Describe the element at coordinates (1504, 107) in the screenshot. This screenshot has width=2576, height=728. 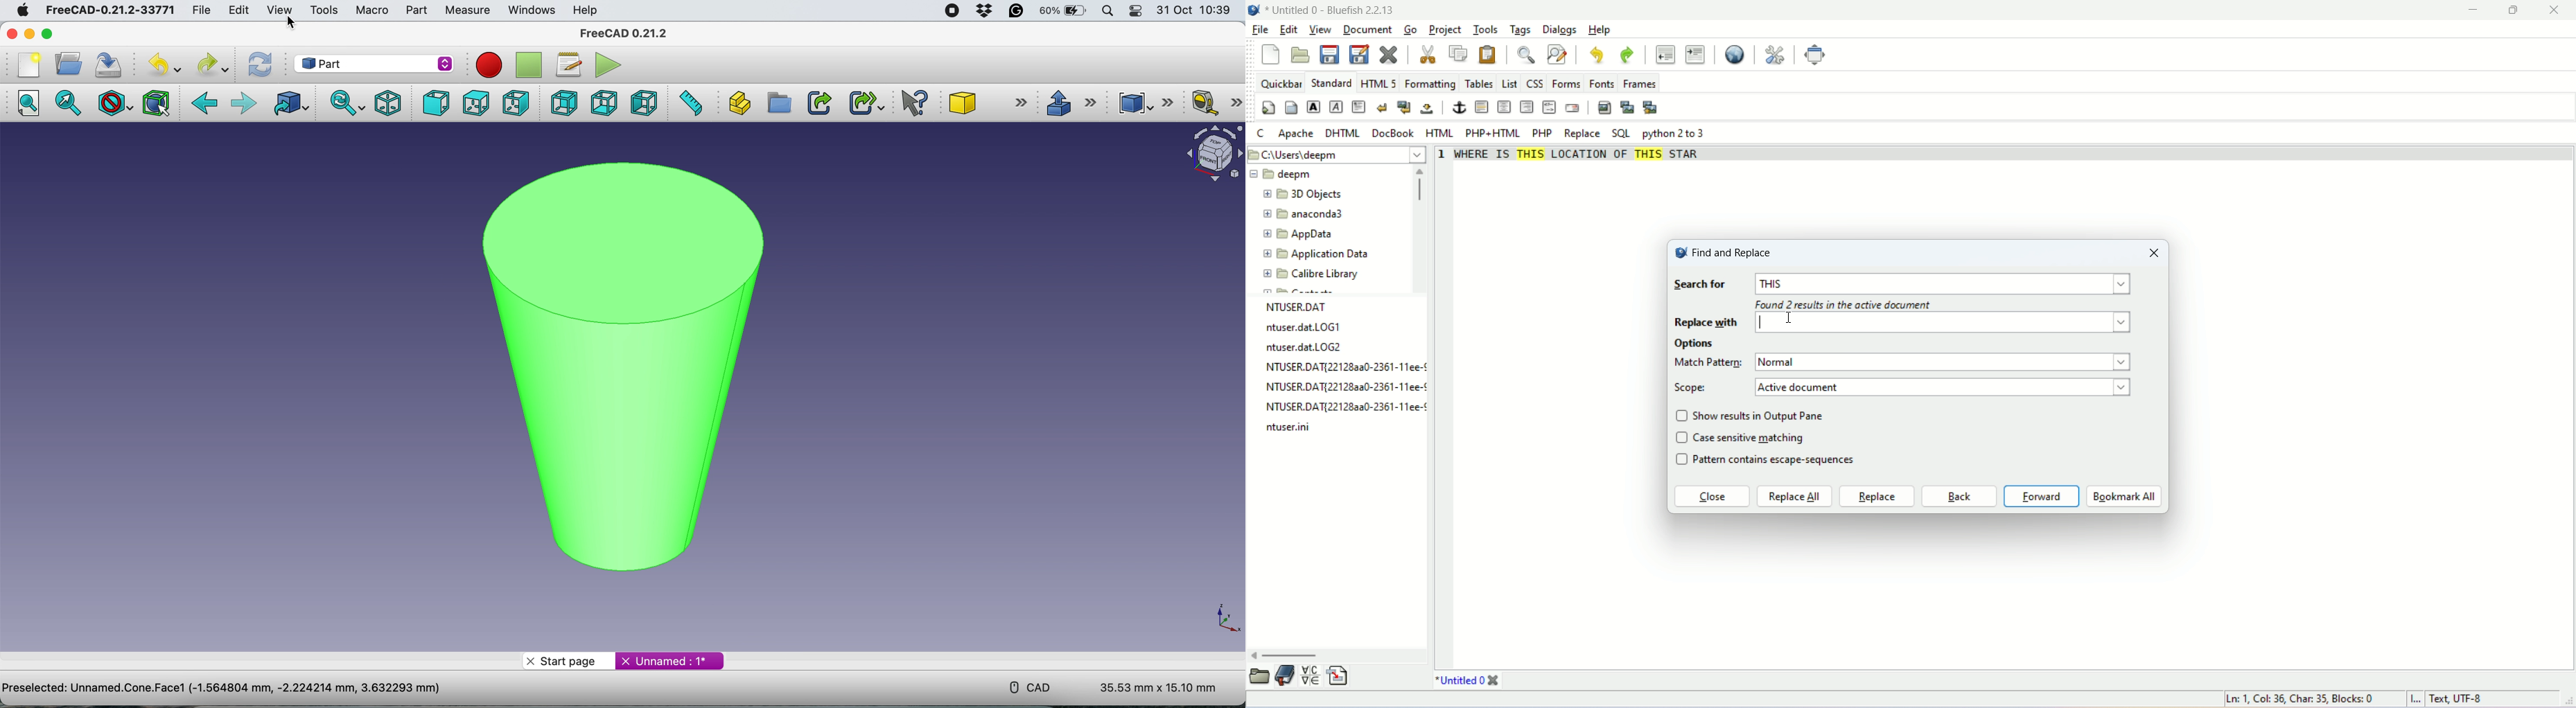
I see `center` at that location.